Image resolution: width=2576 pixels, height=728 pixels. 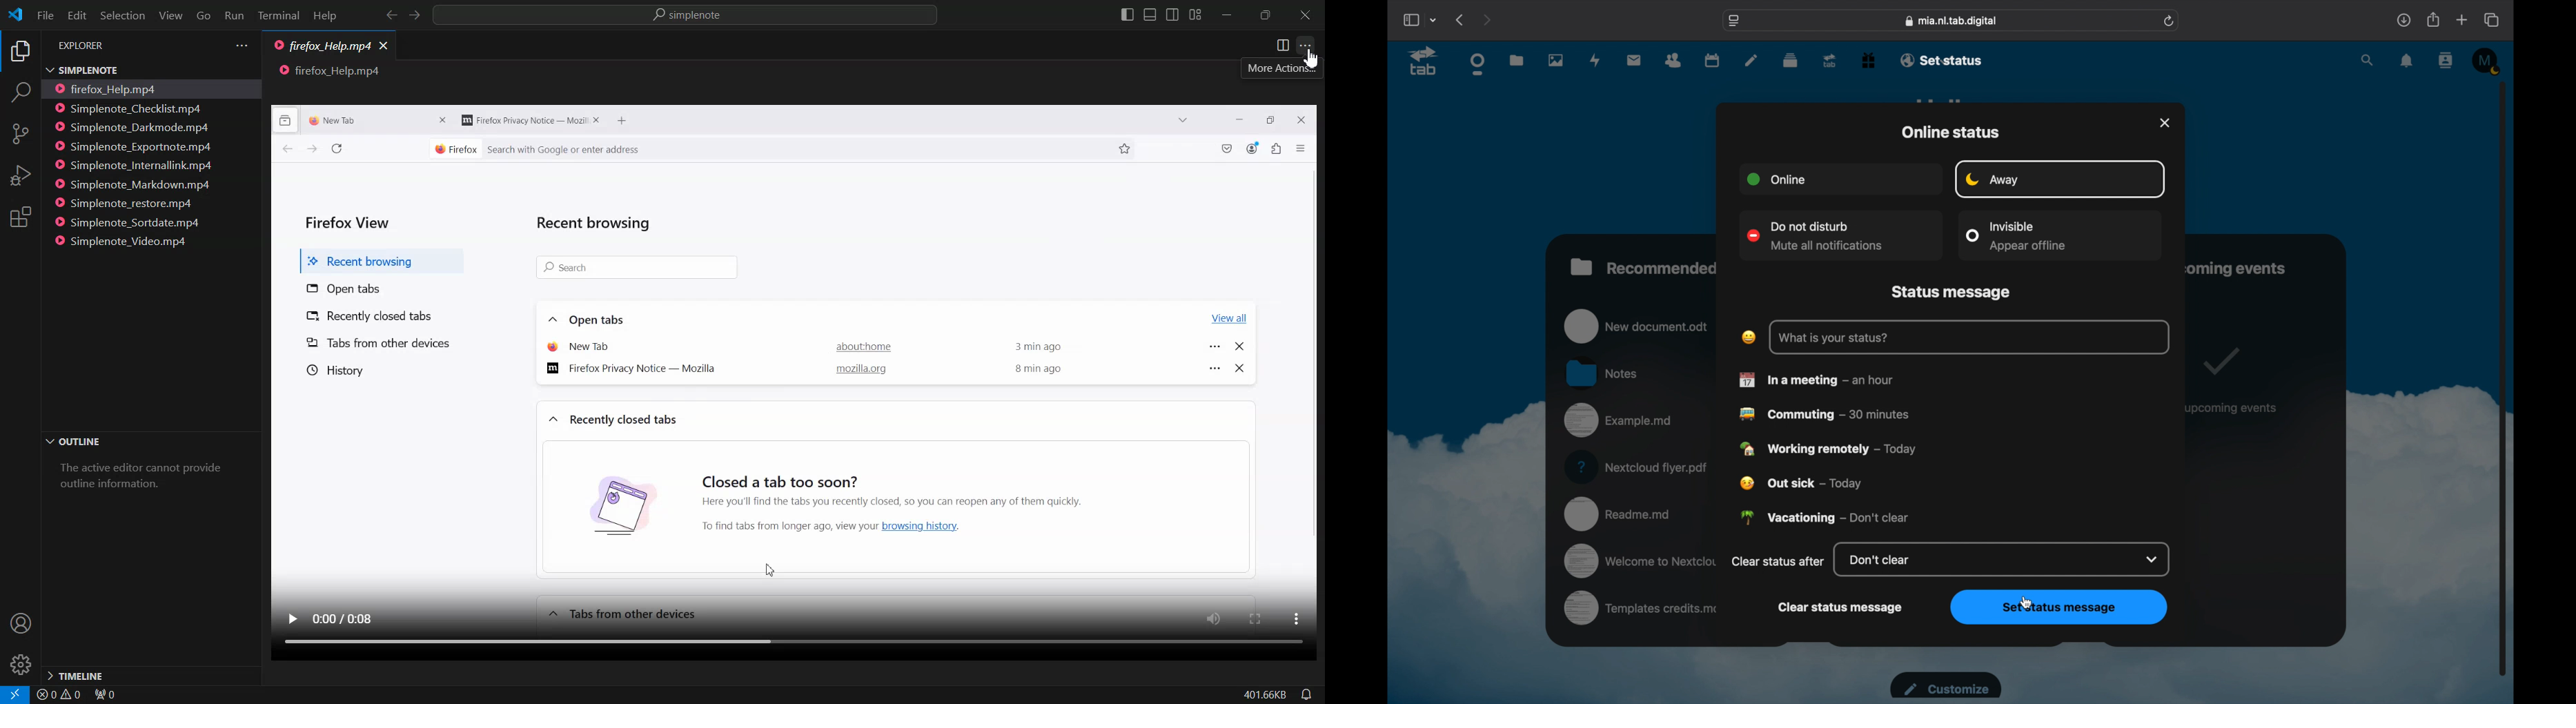 I want to click on close, so click(x=2166, y=123).